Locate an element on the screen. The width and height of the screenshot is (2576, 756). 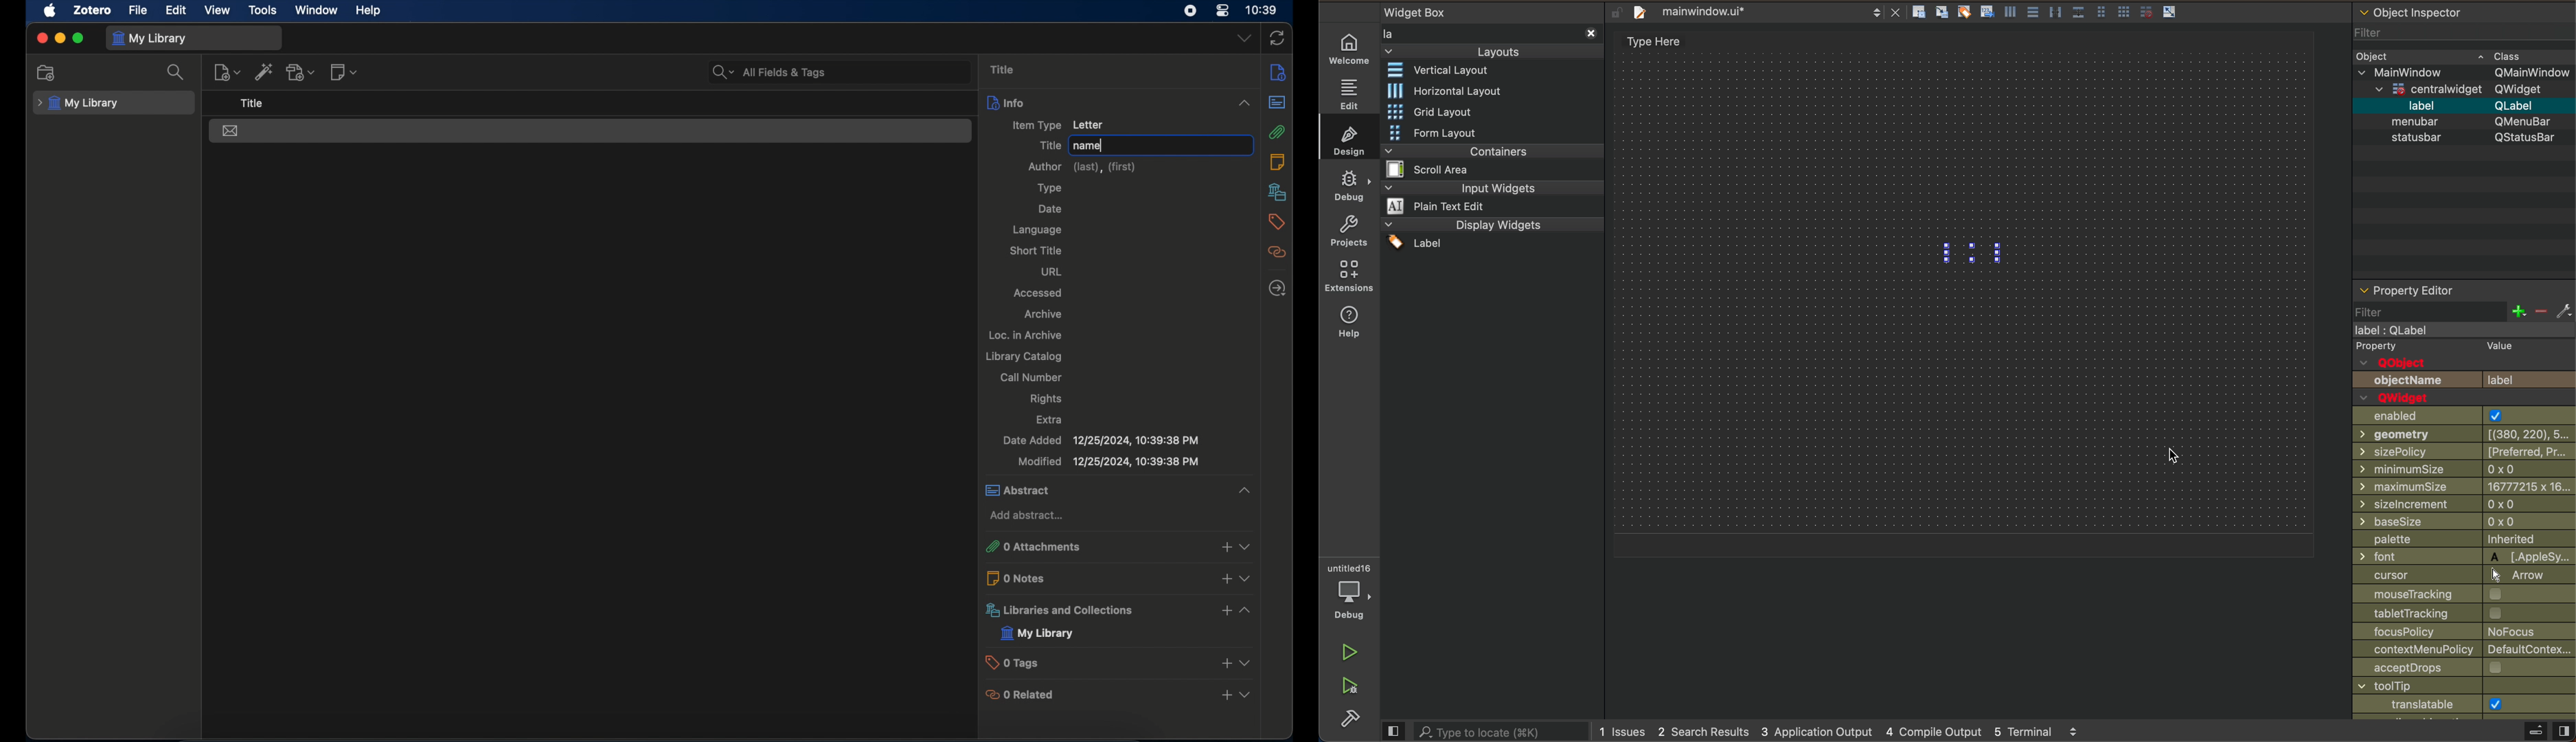
collapse is located at coordinates (1244, 488).